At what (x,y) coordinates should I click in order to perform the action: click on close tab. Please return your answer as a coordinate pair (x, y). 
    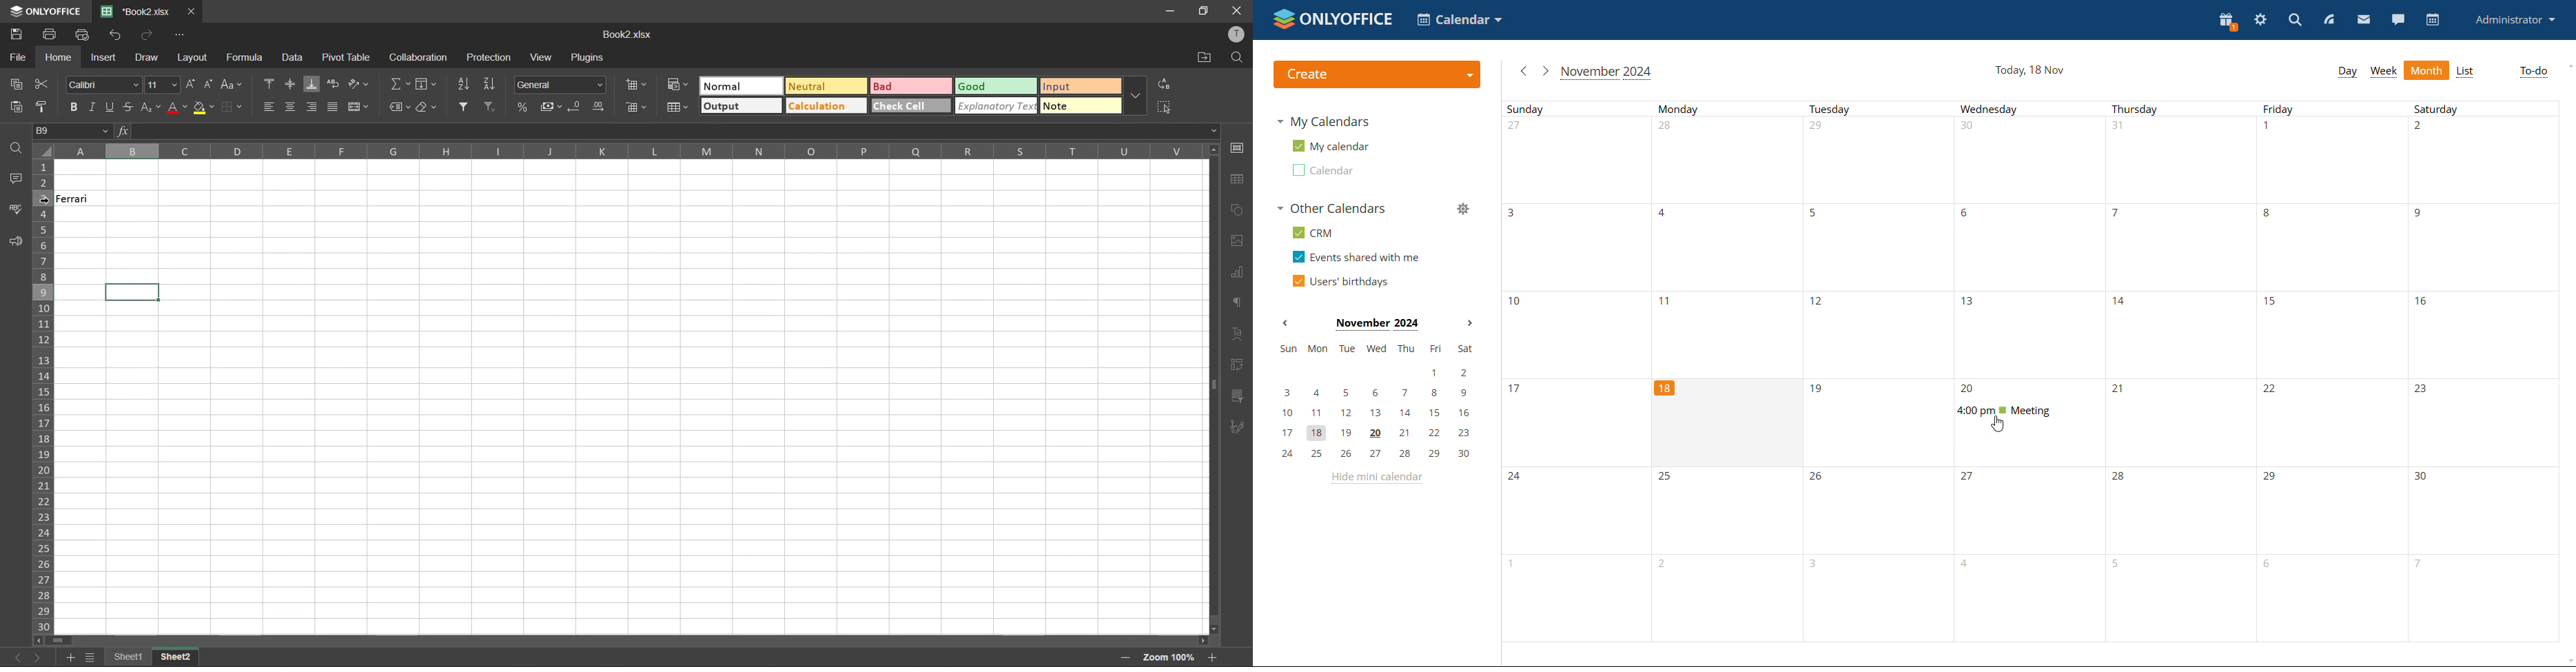
    Looking at the image, I should click on (193, 12).